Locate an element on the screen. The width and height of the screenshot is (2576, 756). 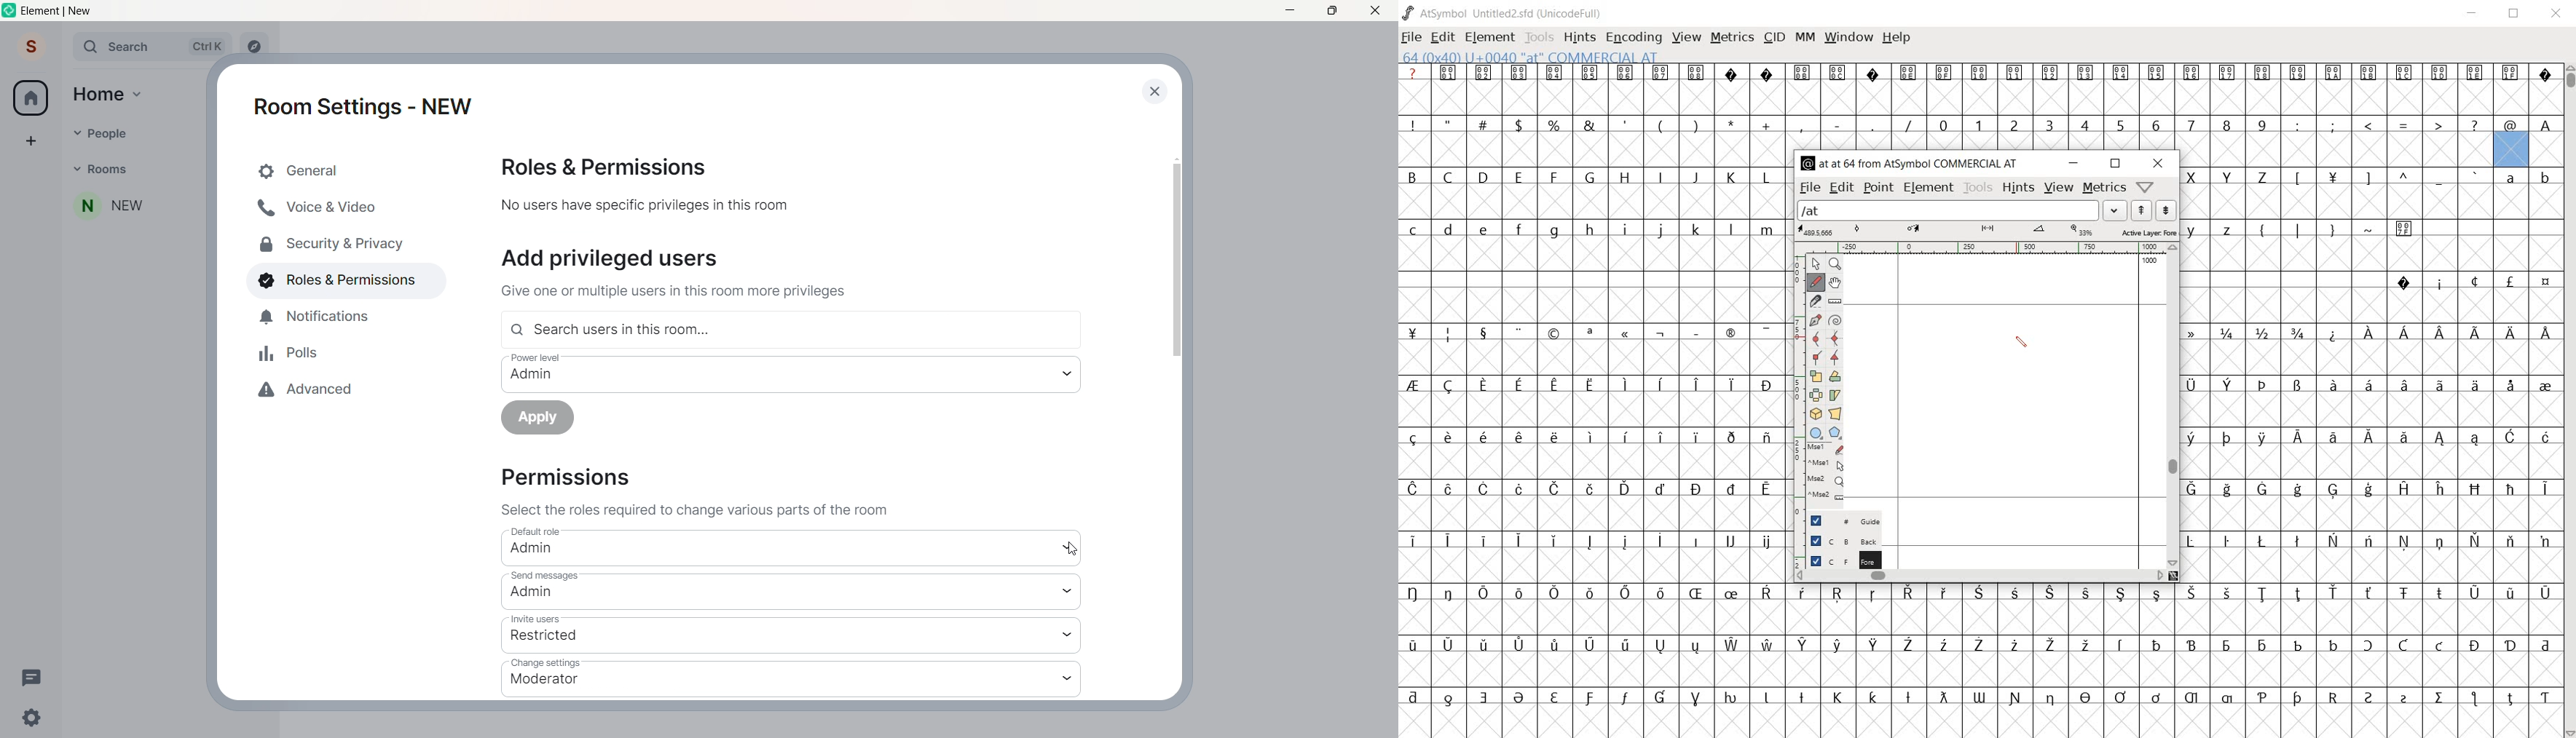
tools is located at coordinates (1978, 188).